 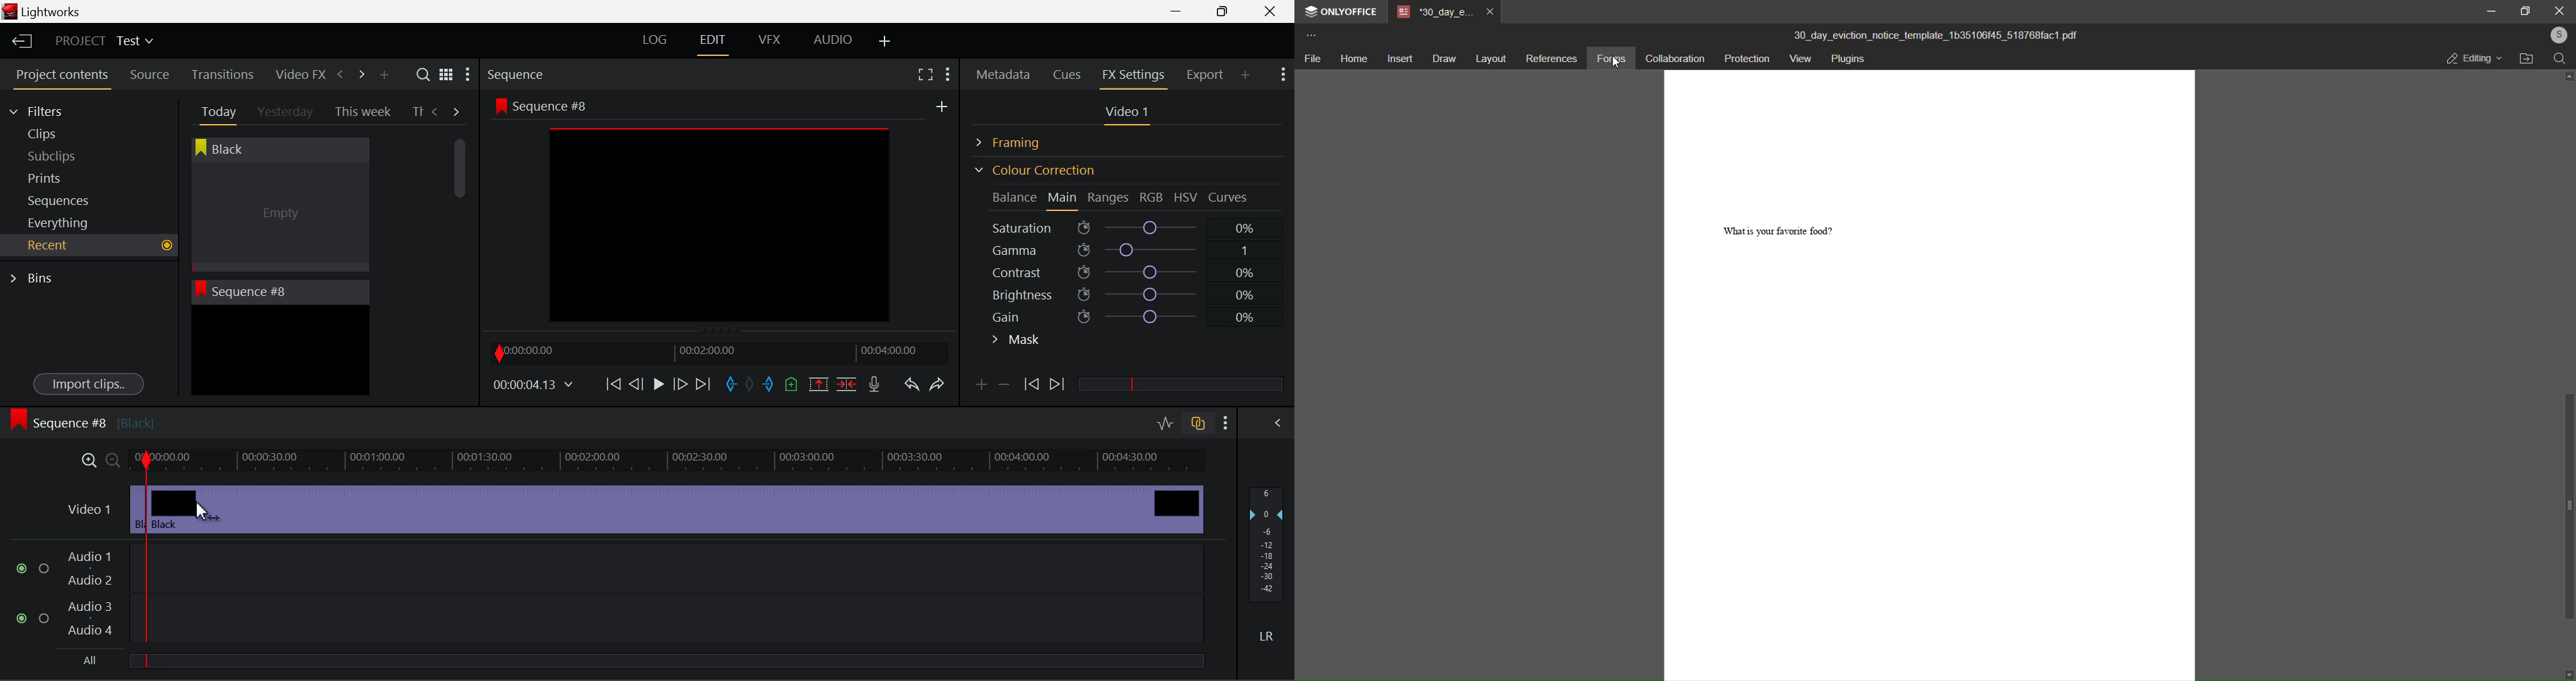 What do you see at coordinates (89, 245) in the screenshot?
I see `Recent Tab Open` at bounding box center [89, 245].